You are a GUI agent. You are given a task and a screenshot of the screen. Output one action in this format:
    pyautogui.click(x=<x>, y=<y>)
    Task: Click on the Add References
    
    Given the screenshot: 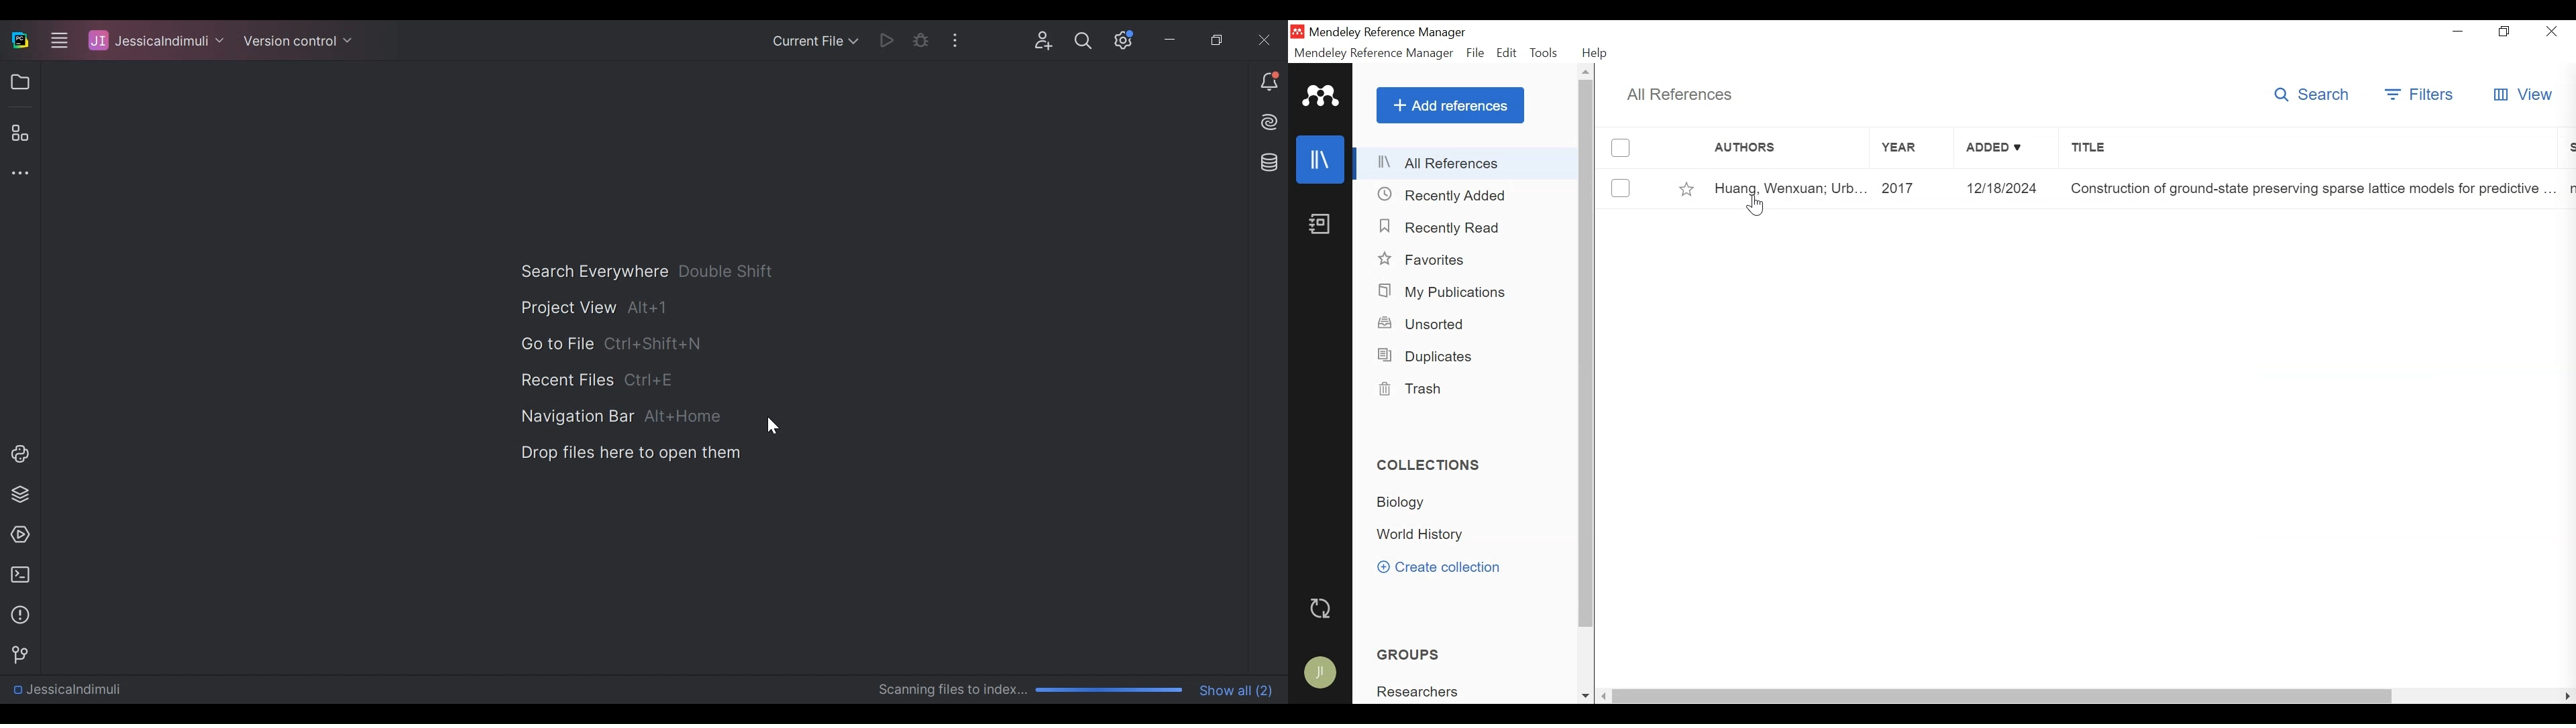 What is the action you would take?
    pyautogui.click(x=1450, y=105)
    